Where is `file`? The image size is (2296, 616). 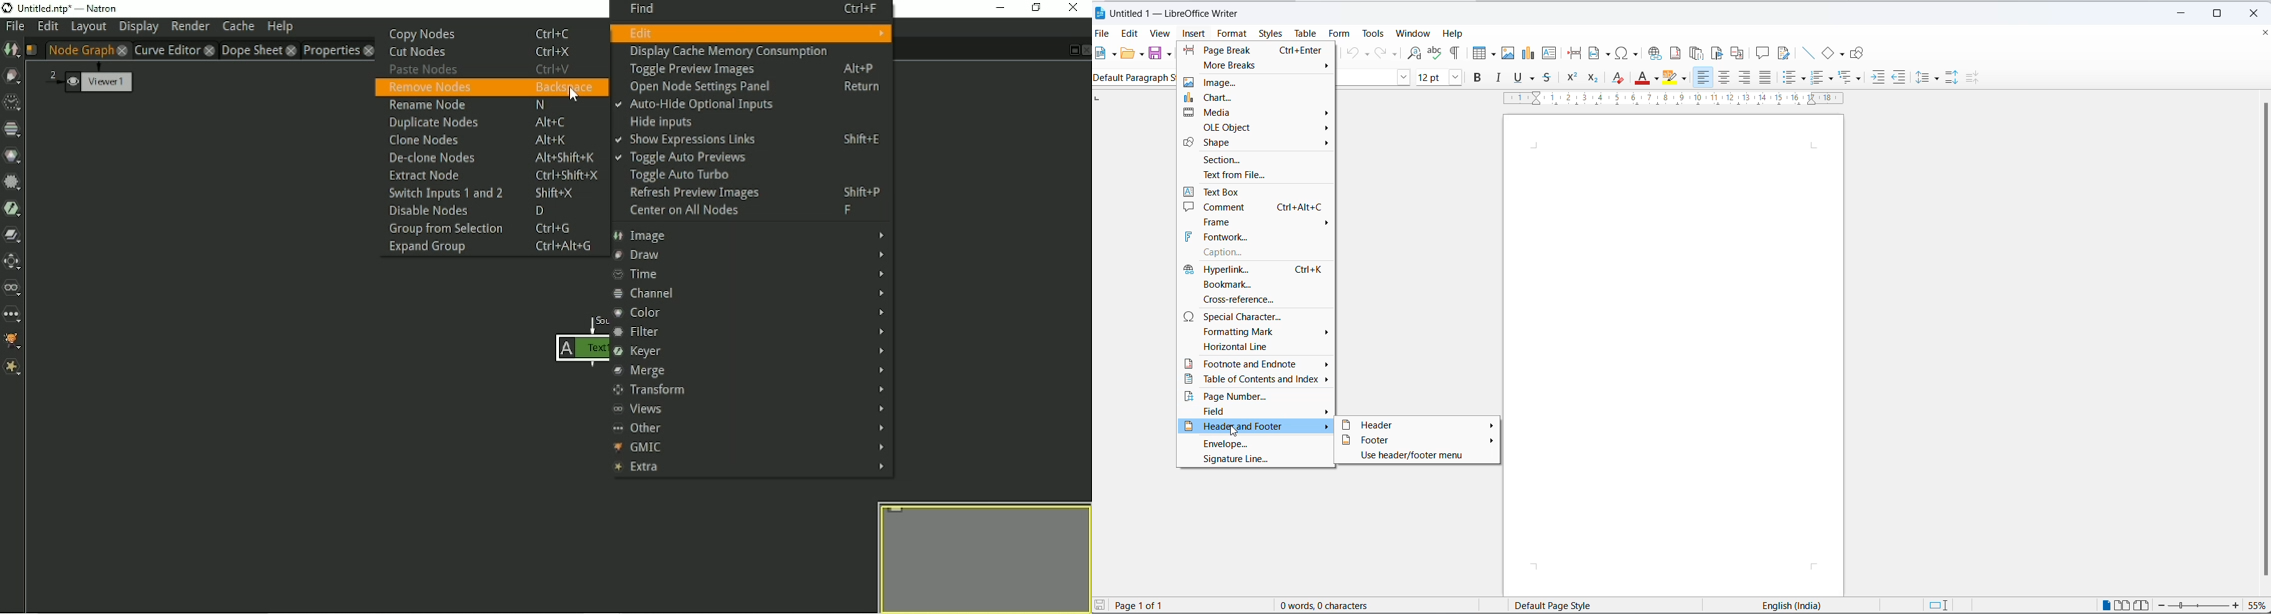
file is located at coordinates (1103, 34).